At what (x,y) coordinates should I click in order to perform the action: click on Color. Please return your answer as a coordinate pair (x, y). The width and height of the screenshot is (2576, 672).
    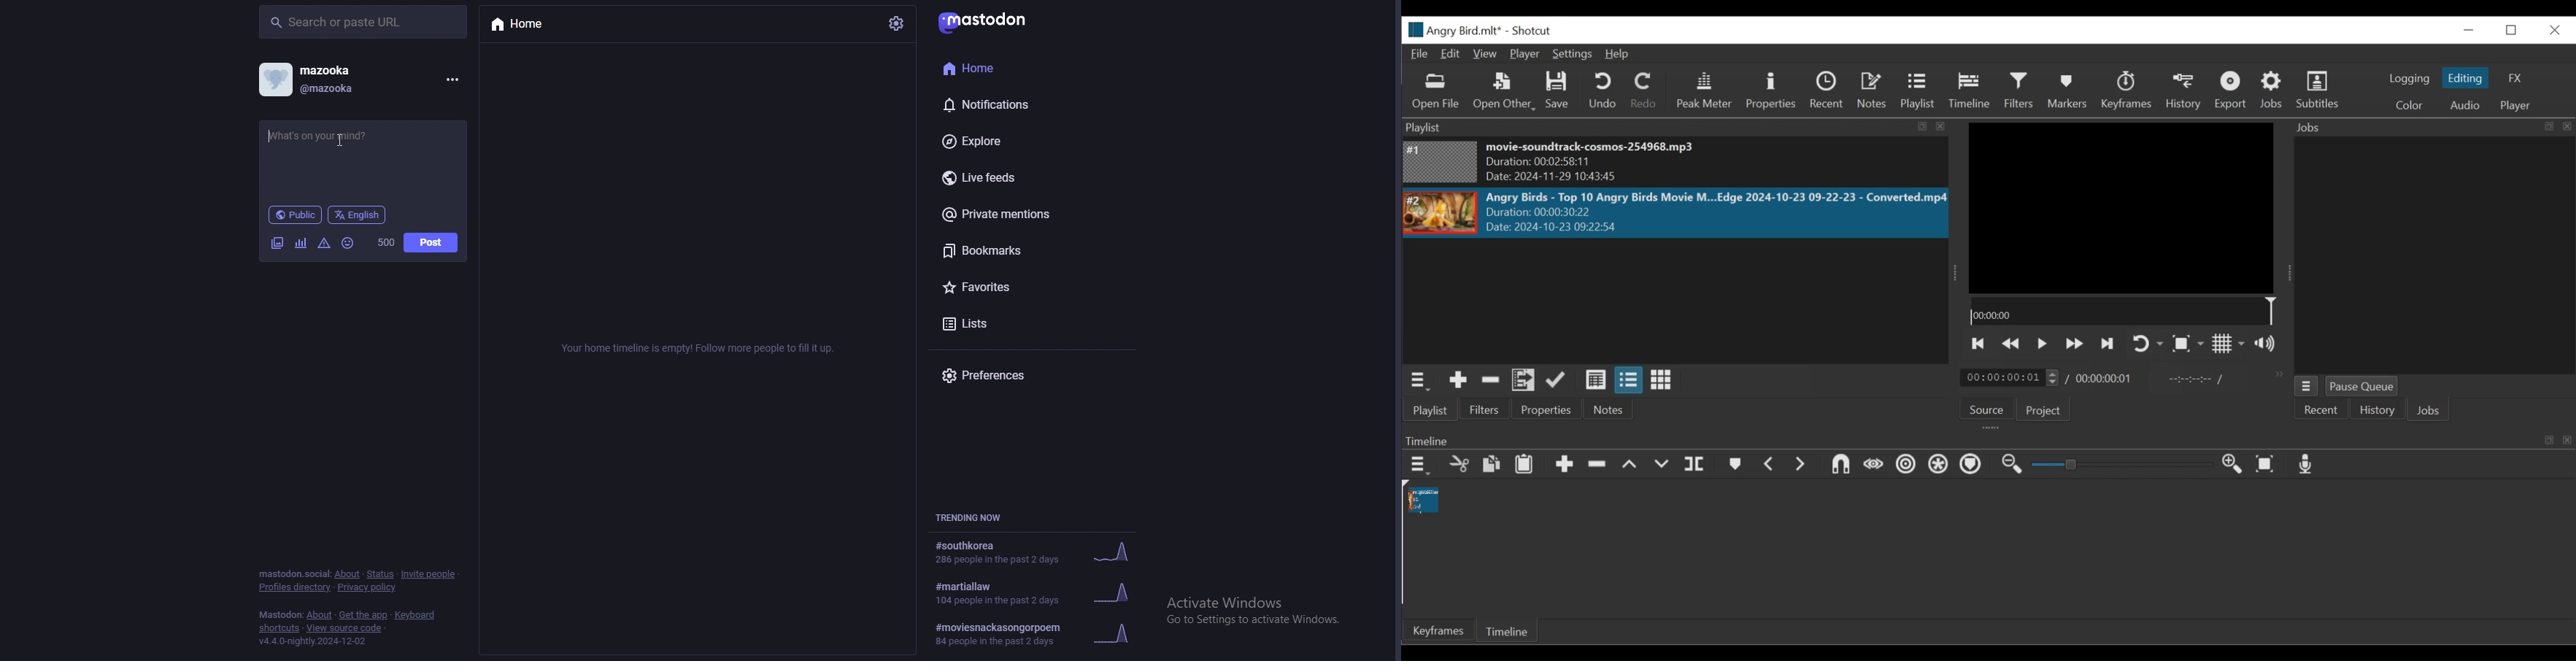
    Looking at the image, I should click on (2410, 106).